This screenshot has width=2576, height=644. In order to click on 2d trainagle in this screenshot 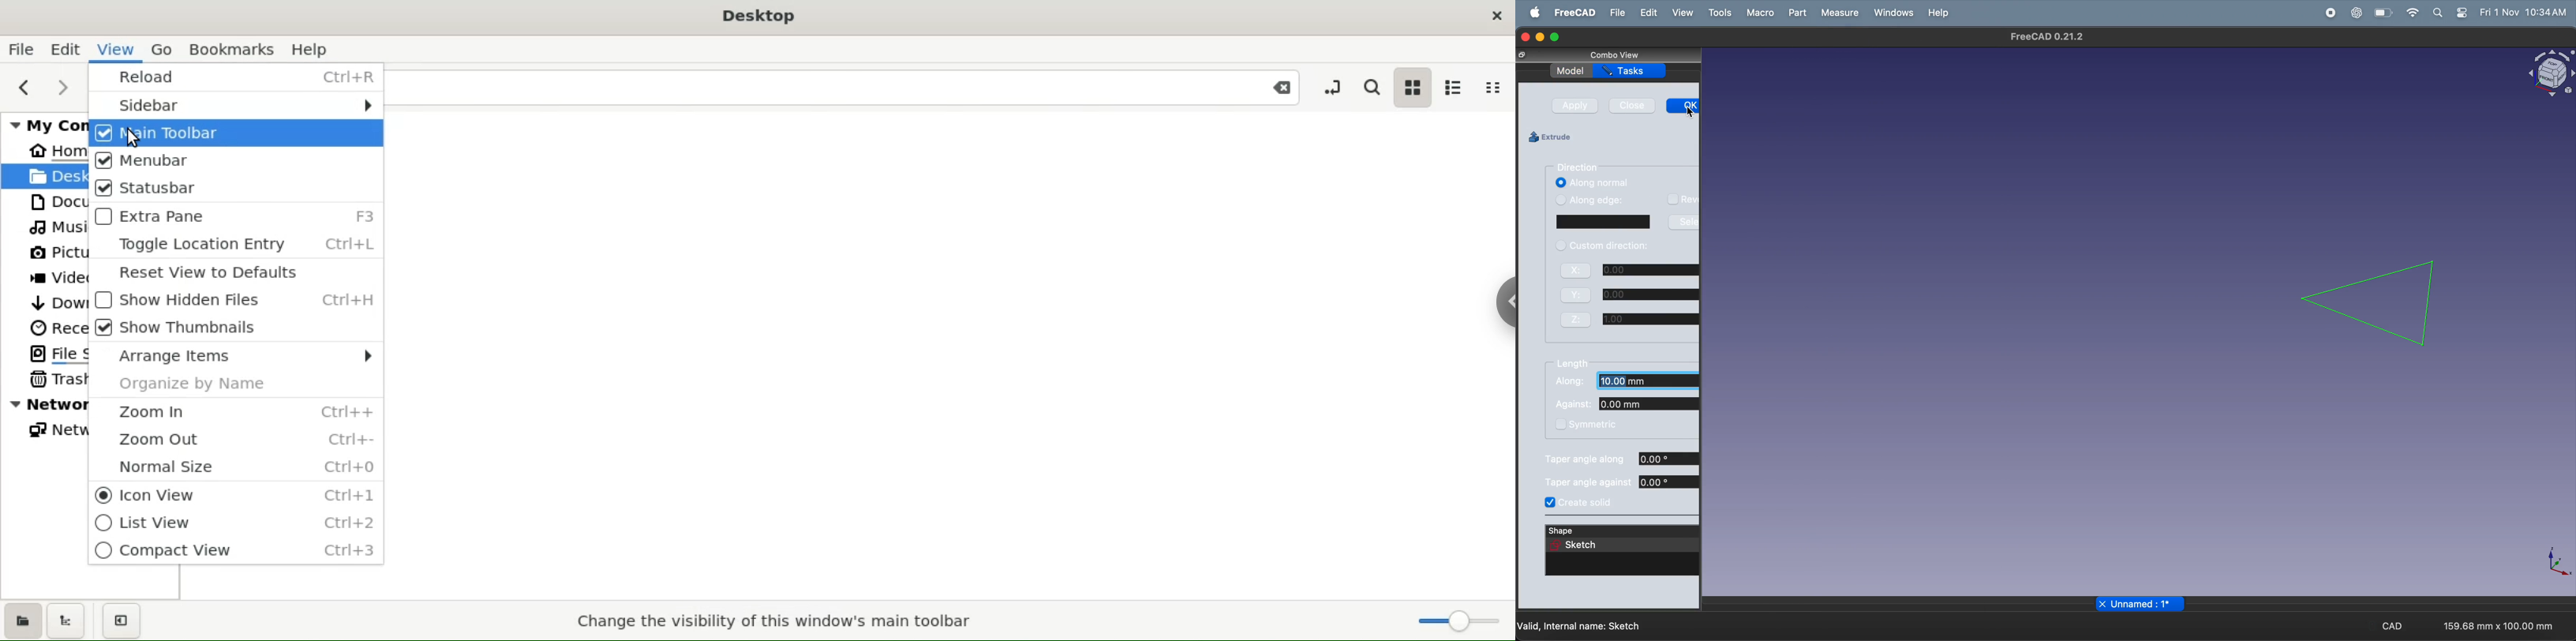, I will do `click(2372, 302)`.